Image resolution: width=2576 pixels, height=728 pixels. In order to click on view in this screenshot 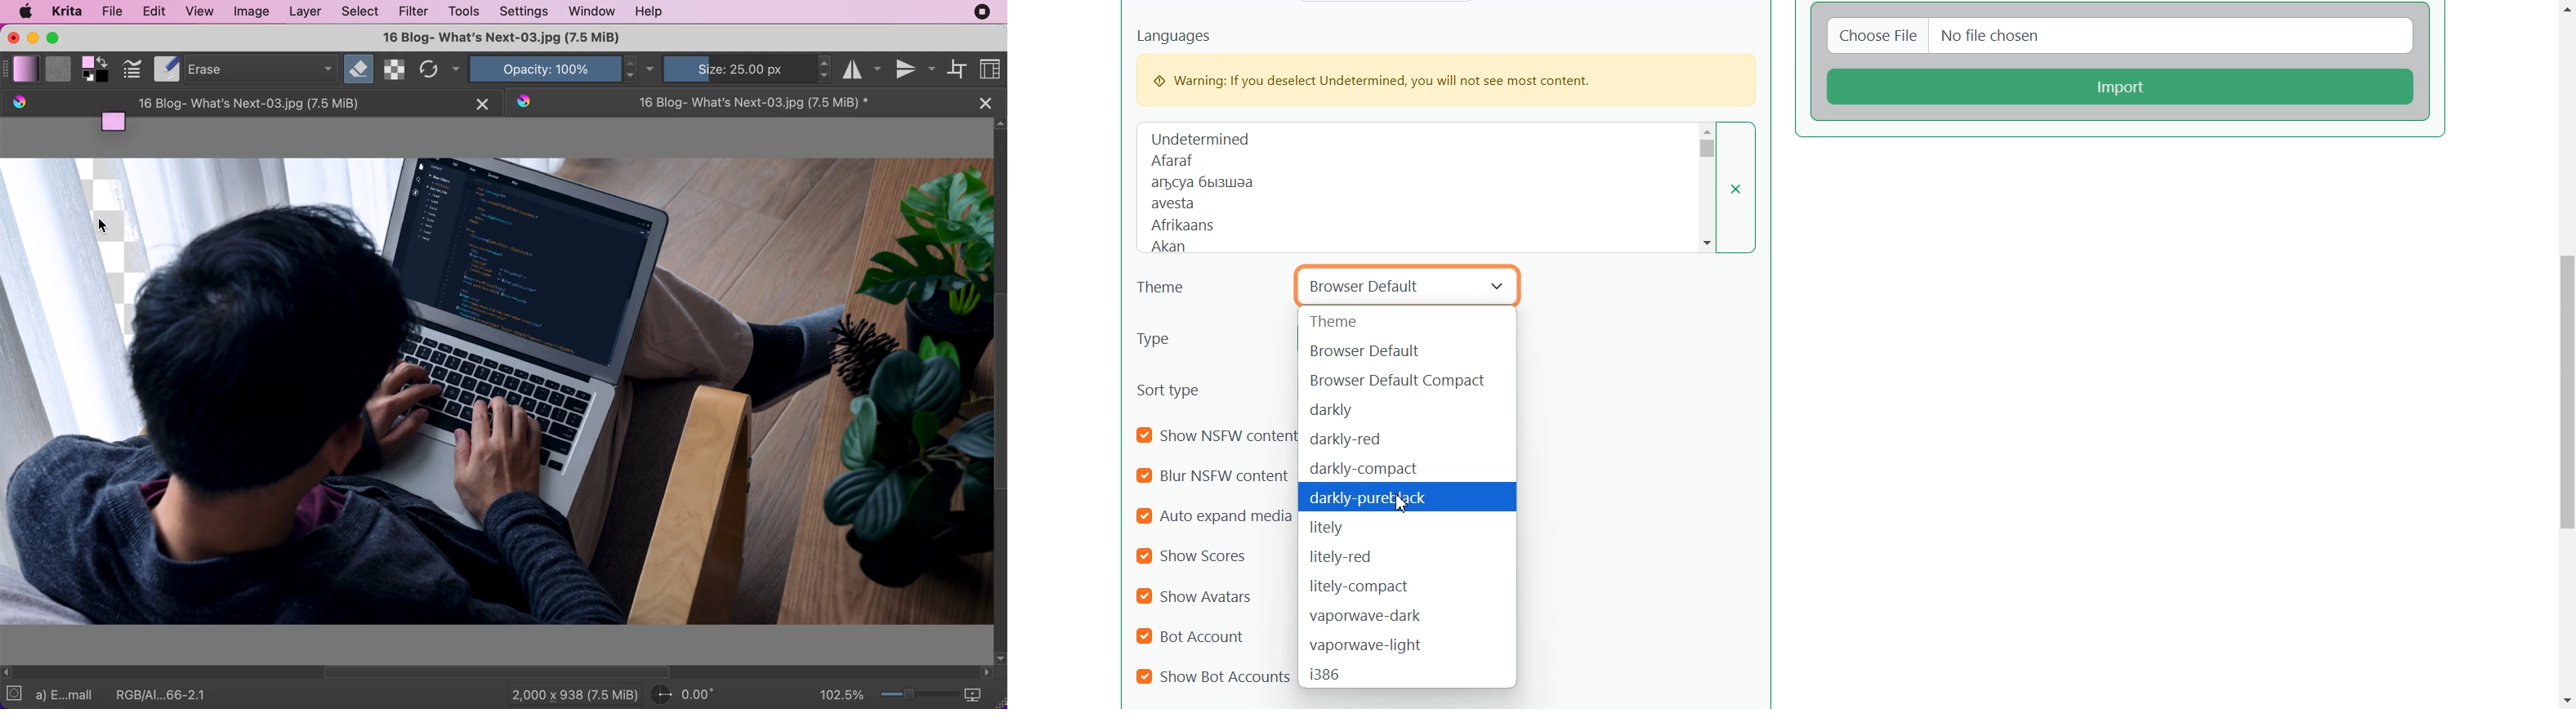, I will do `click(201, 11)`.